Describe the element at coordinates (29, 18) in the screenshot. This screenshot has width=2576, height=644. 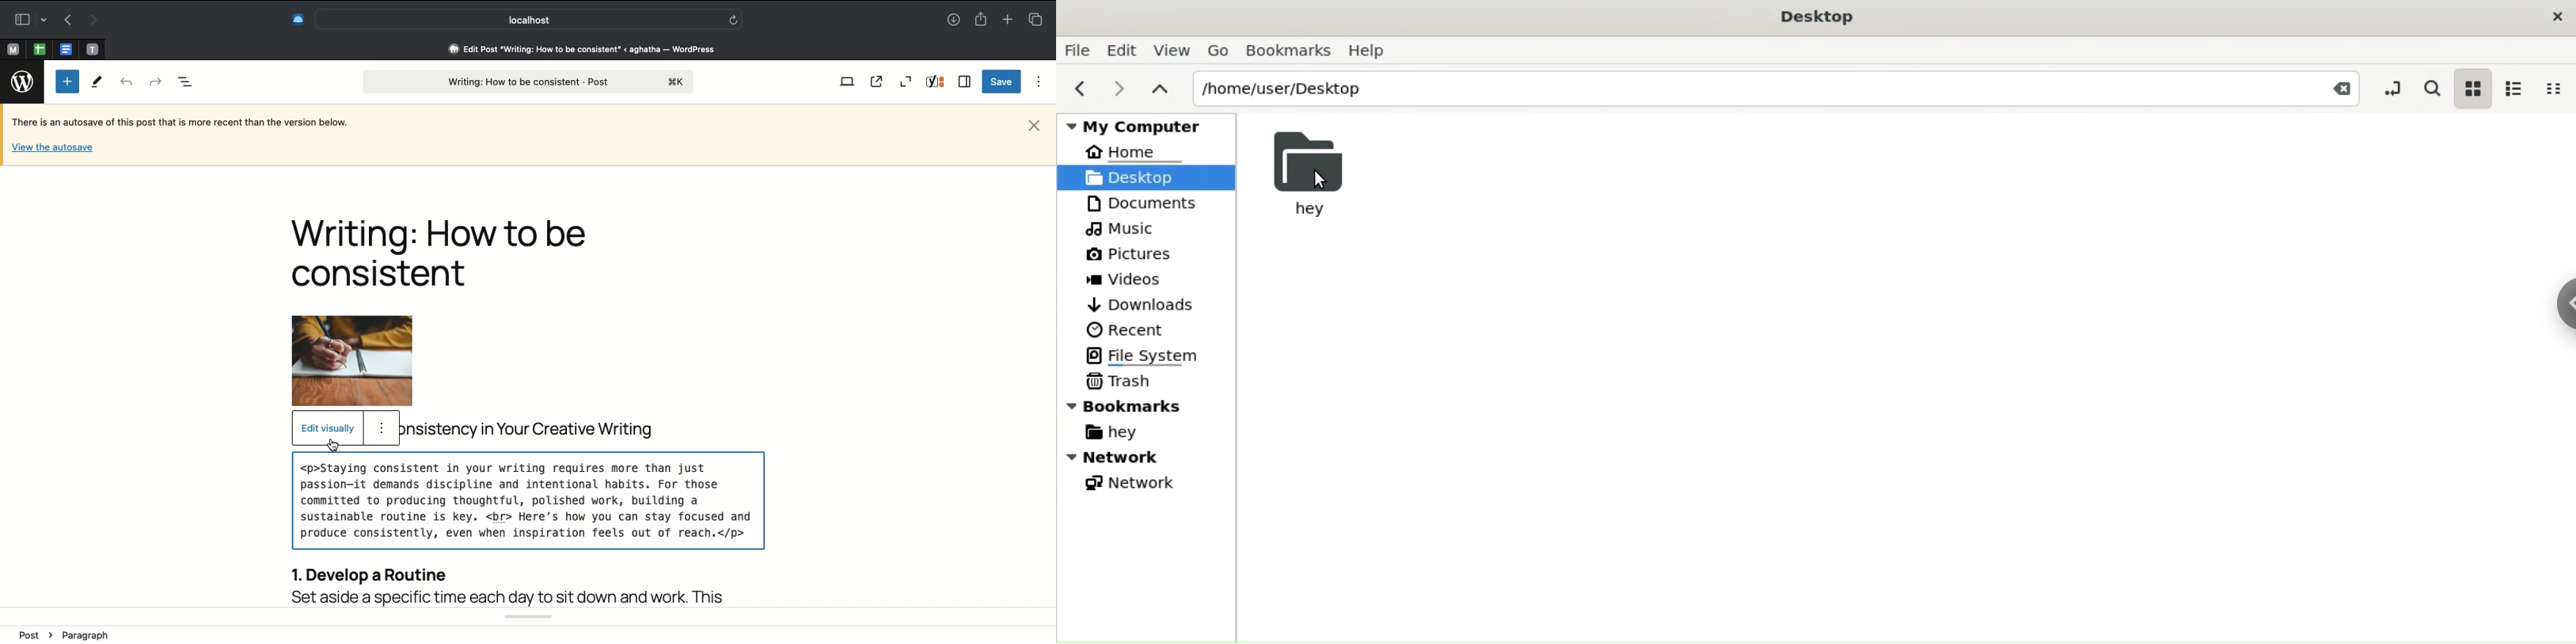
I see `Sidebar` at that location.